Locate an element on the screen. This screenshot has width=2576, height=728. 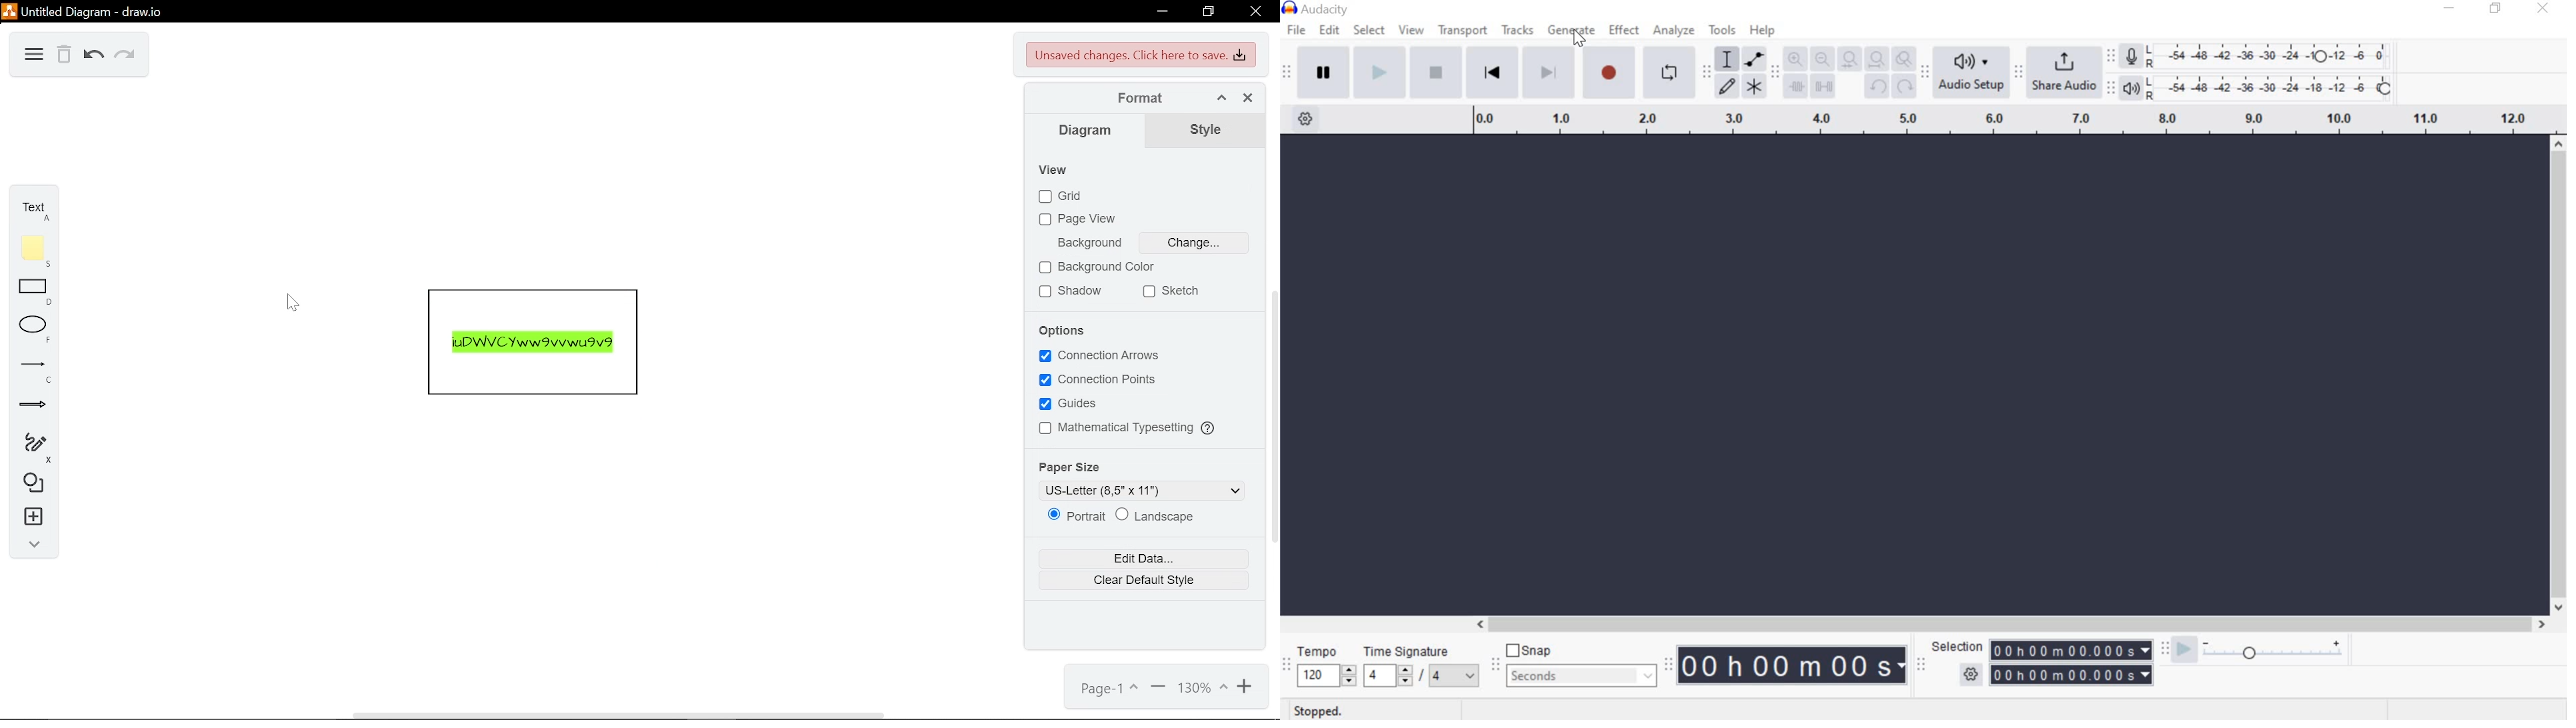
format is located at coordinates (1133, 98).